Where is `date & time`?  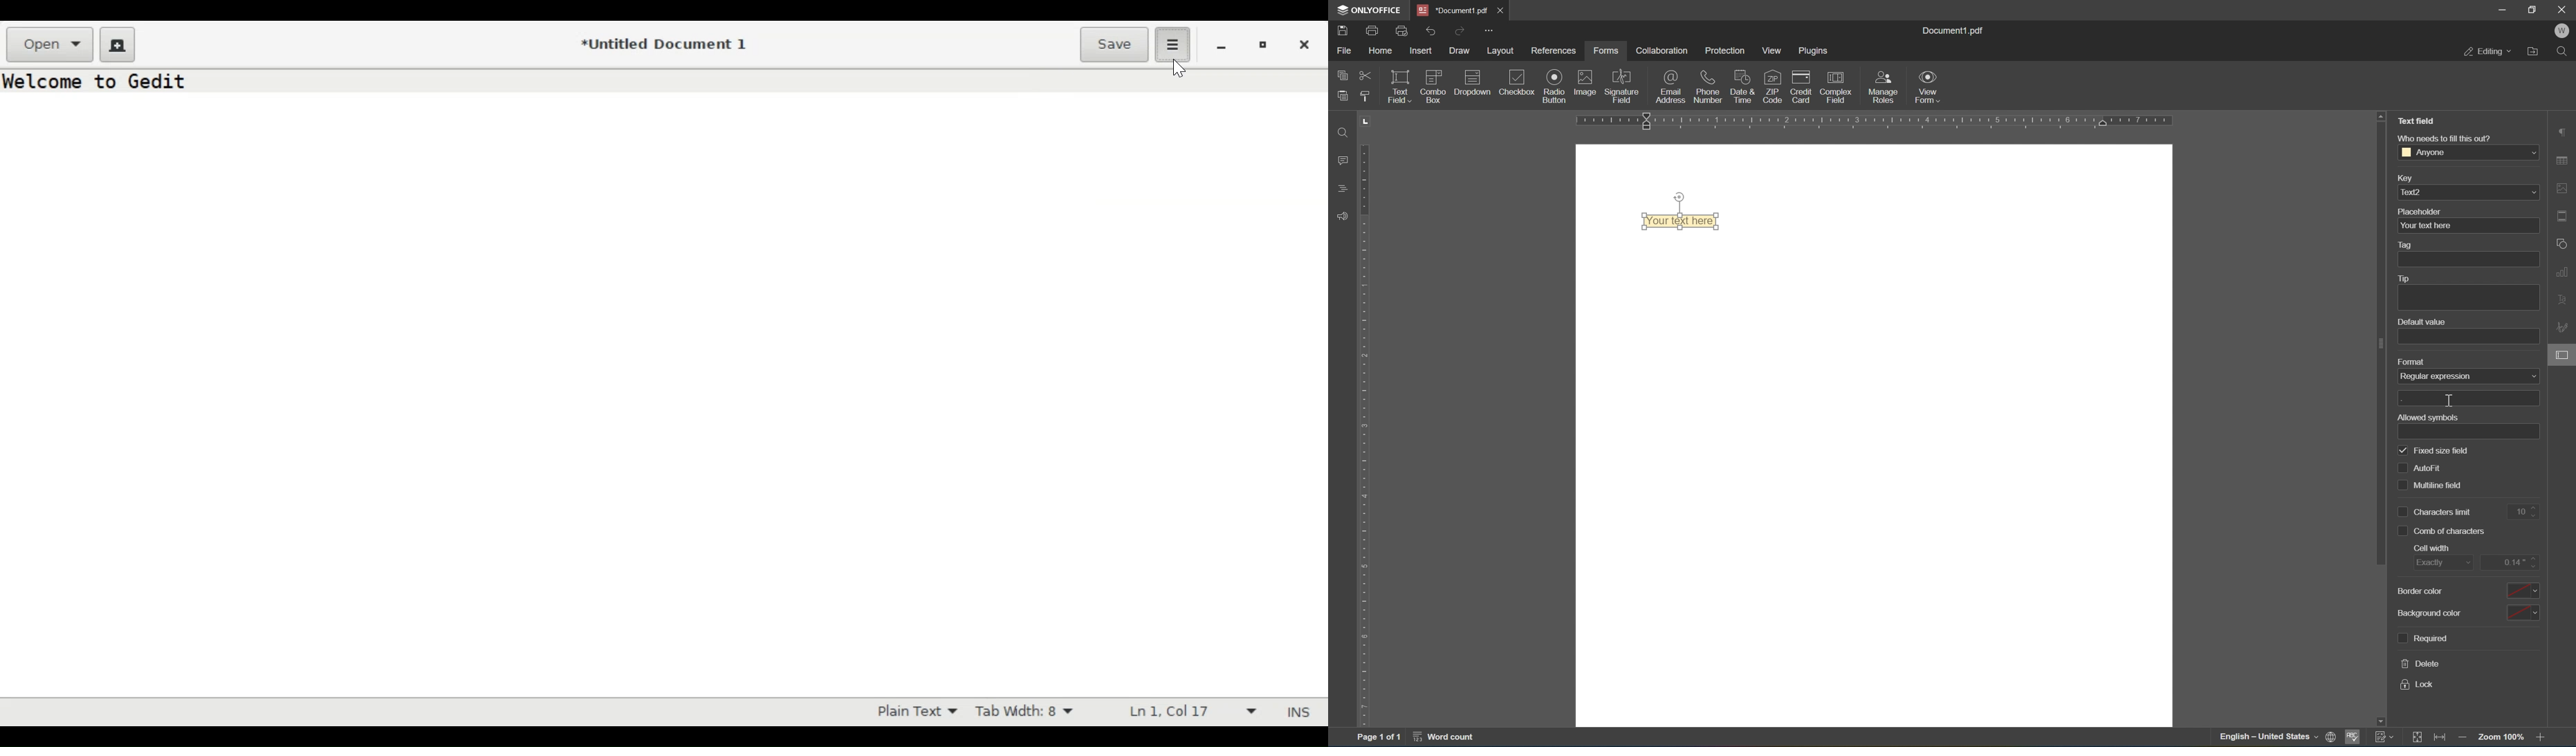 date & time is located at coordinates (1743, 85).